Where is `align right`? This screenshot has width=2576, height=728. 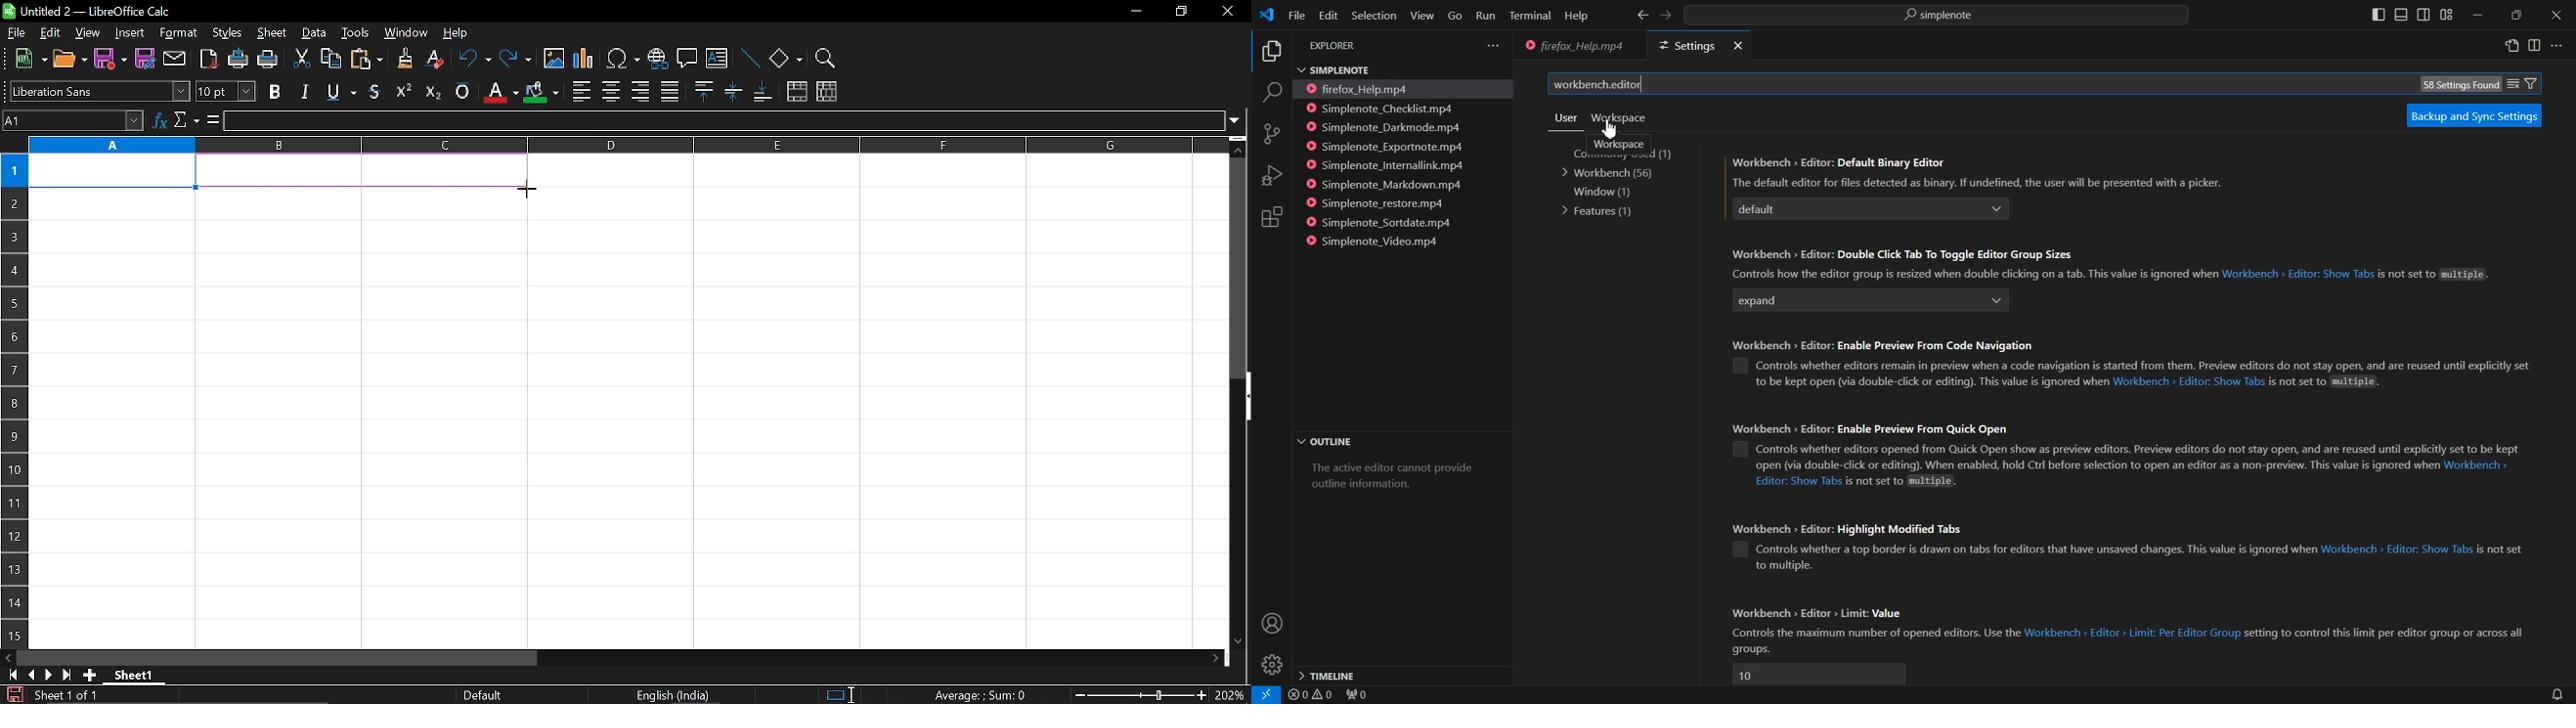
align right is located at coordinates (639, 92).